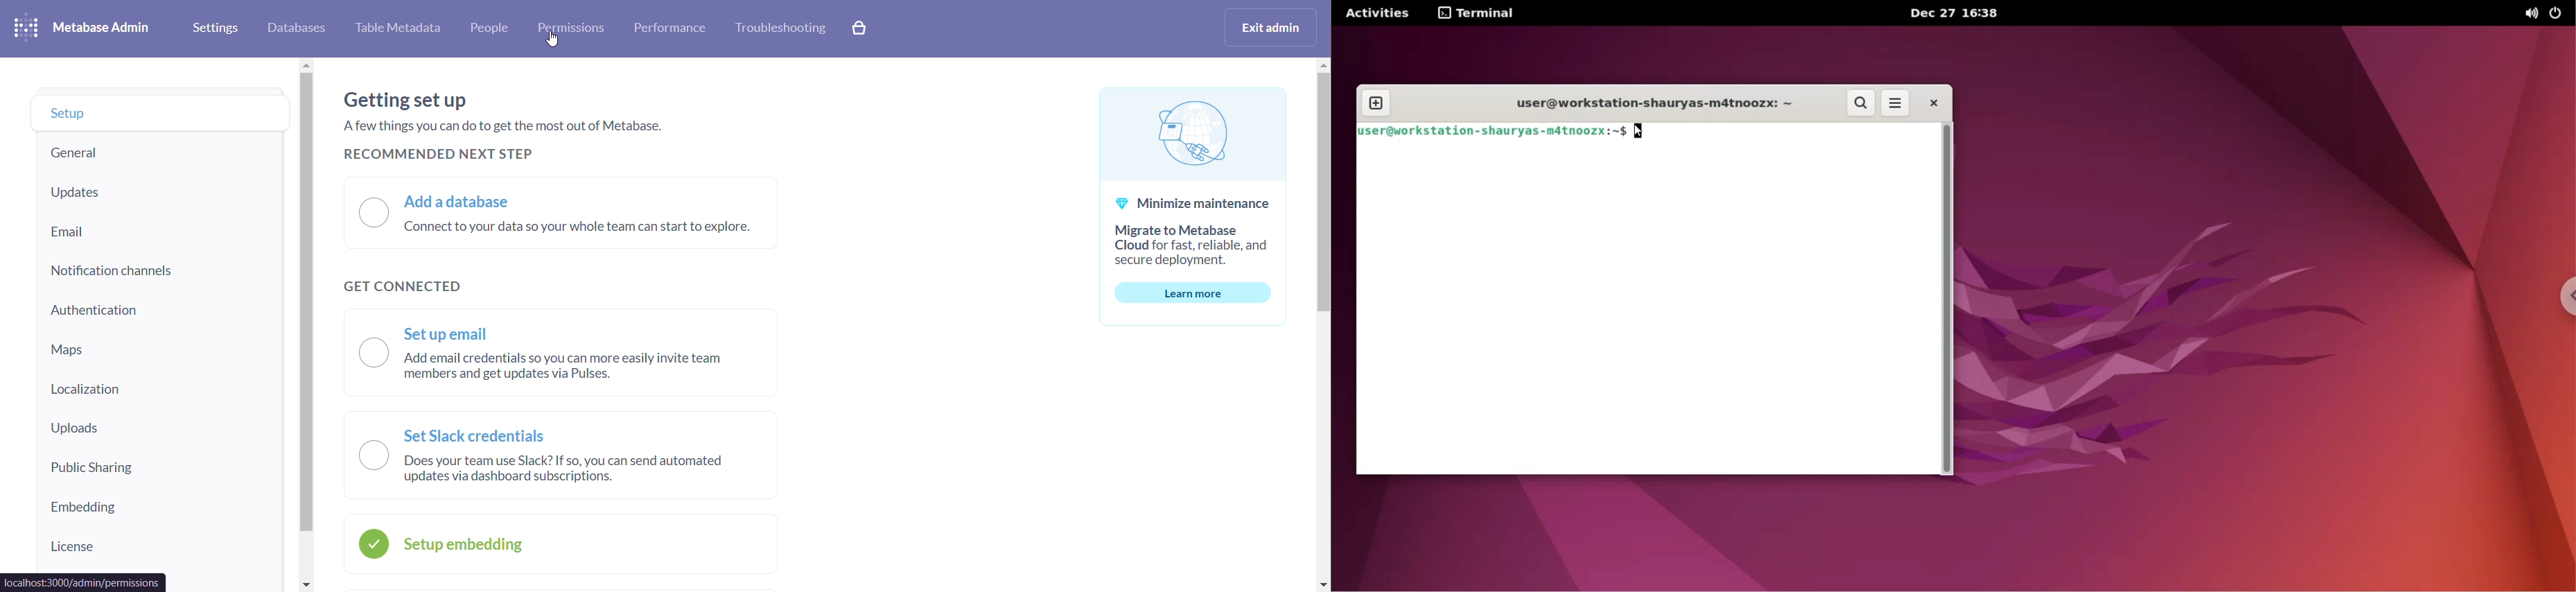 The image size is (2576, 616). Describe the element at coordinates (1949, 302) in the screenshot. I see `scroll bar` at that location.